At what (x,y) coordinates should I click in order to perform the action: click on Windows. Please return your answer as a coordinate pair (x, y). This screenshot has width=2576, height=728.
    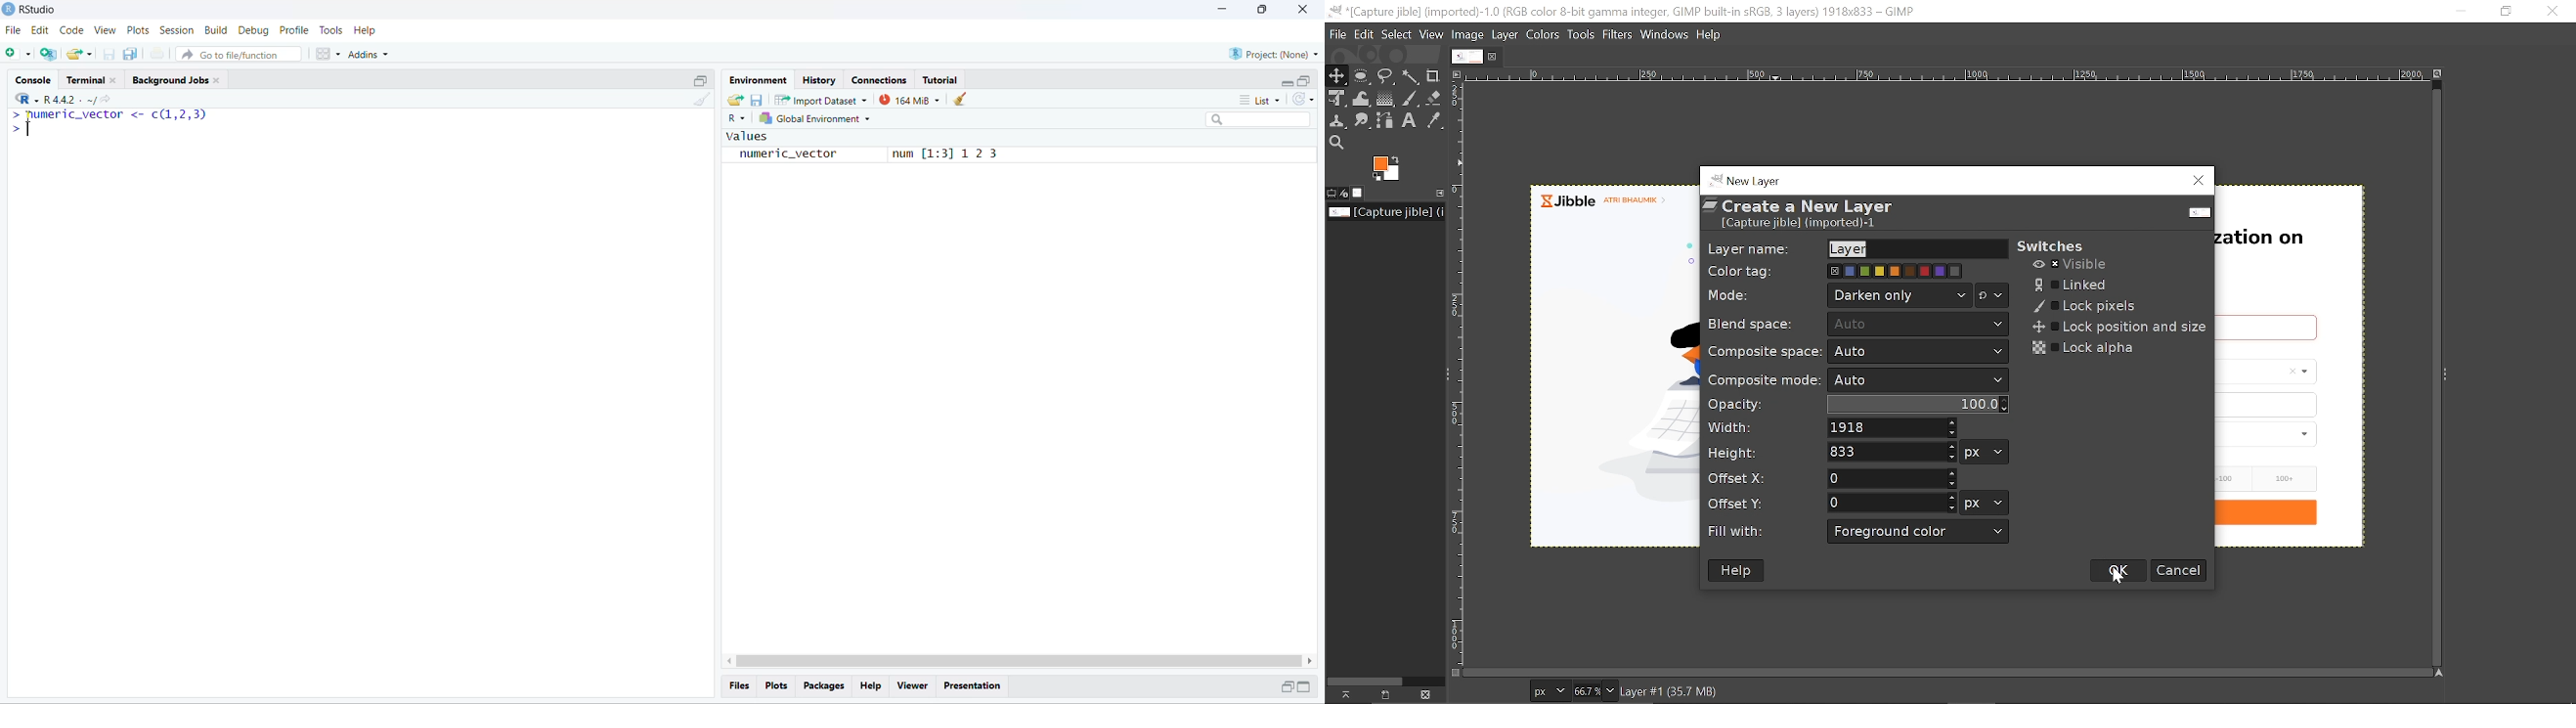
    Looking at the image, I should click on (1666, 33).